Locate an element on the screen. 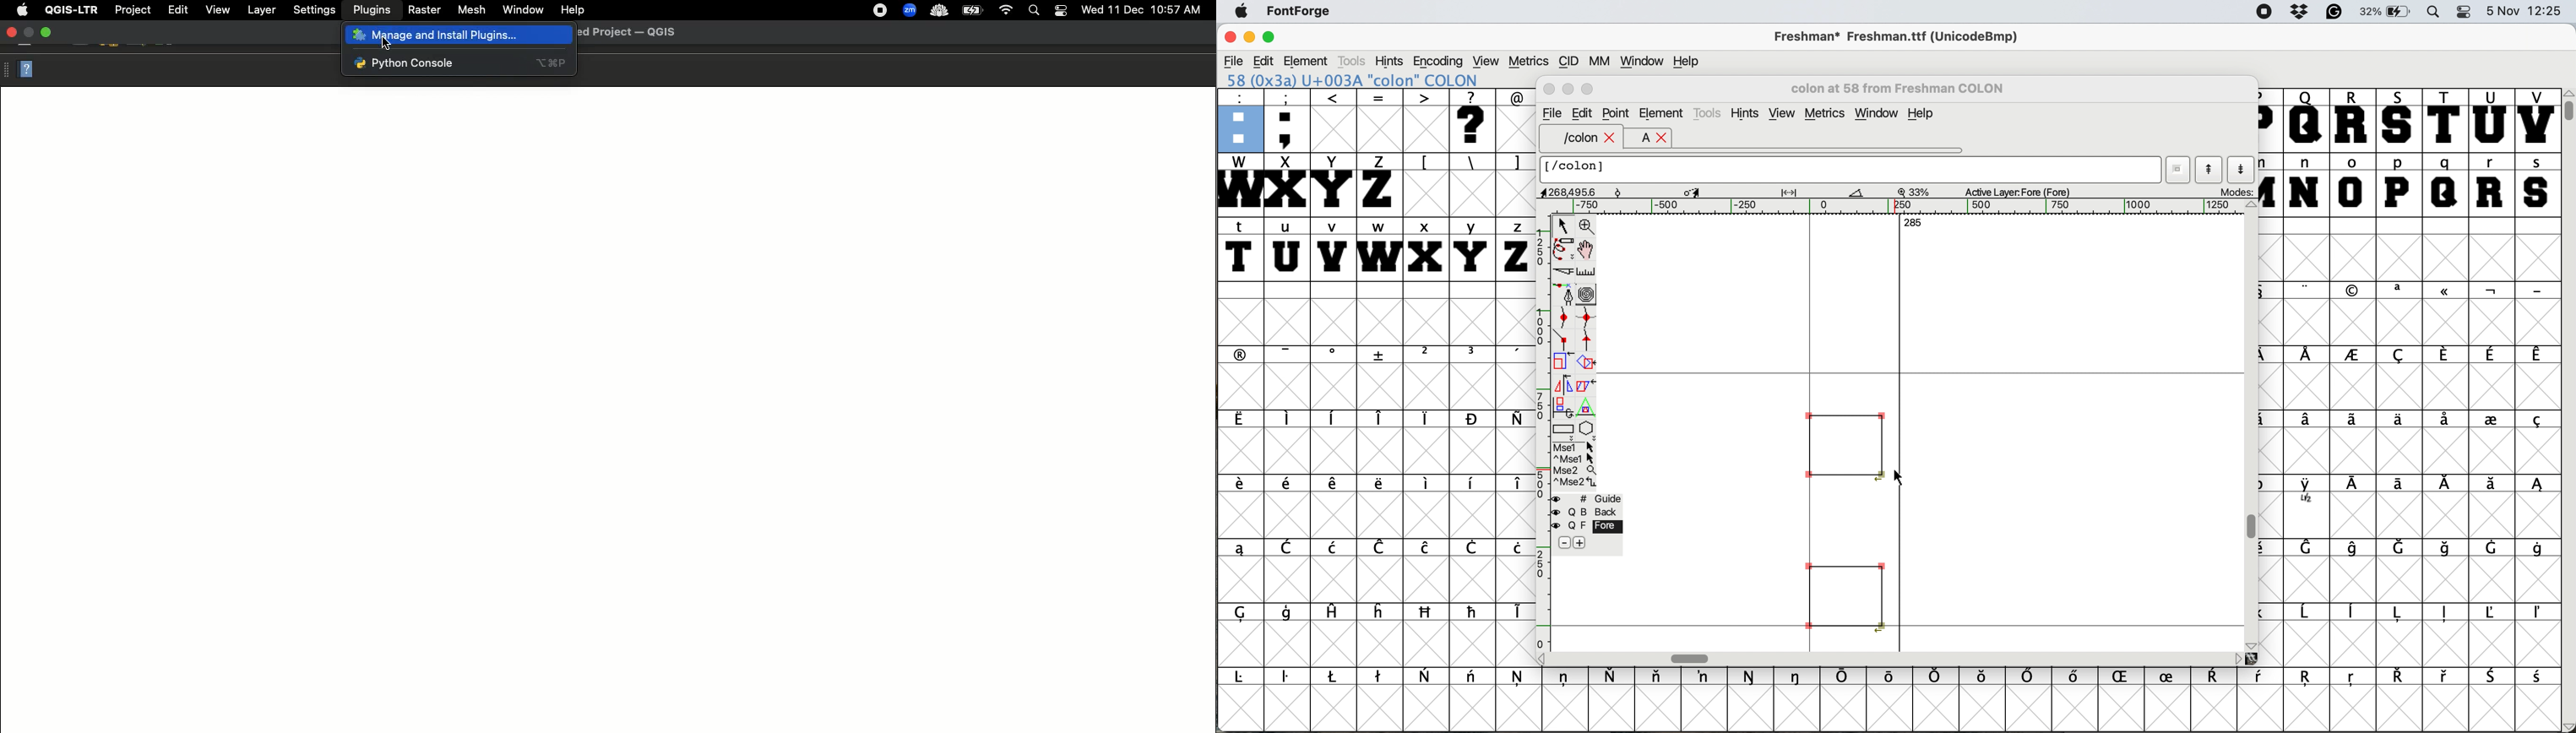 The image size is (2576, 756). colon at 58 from Freshman COLON is located at coordinates (1907, 87).